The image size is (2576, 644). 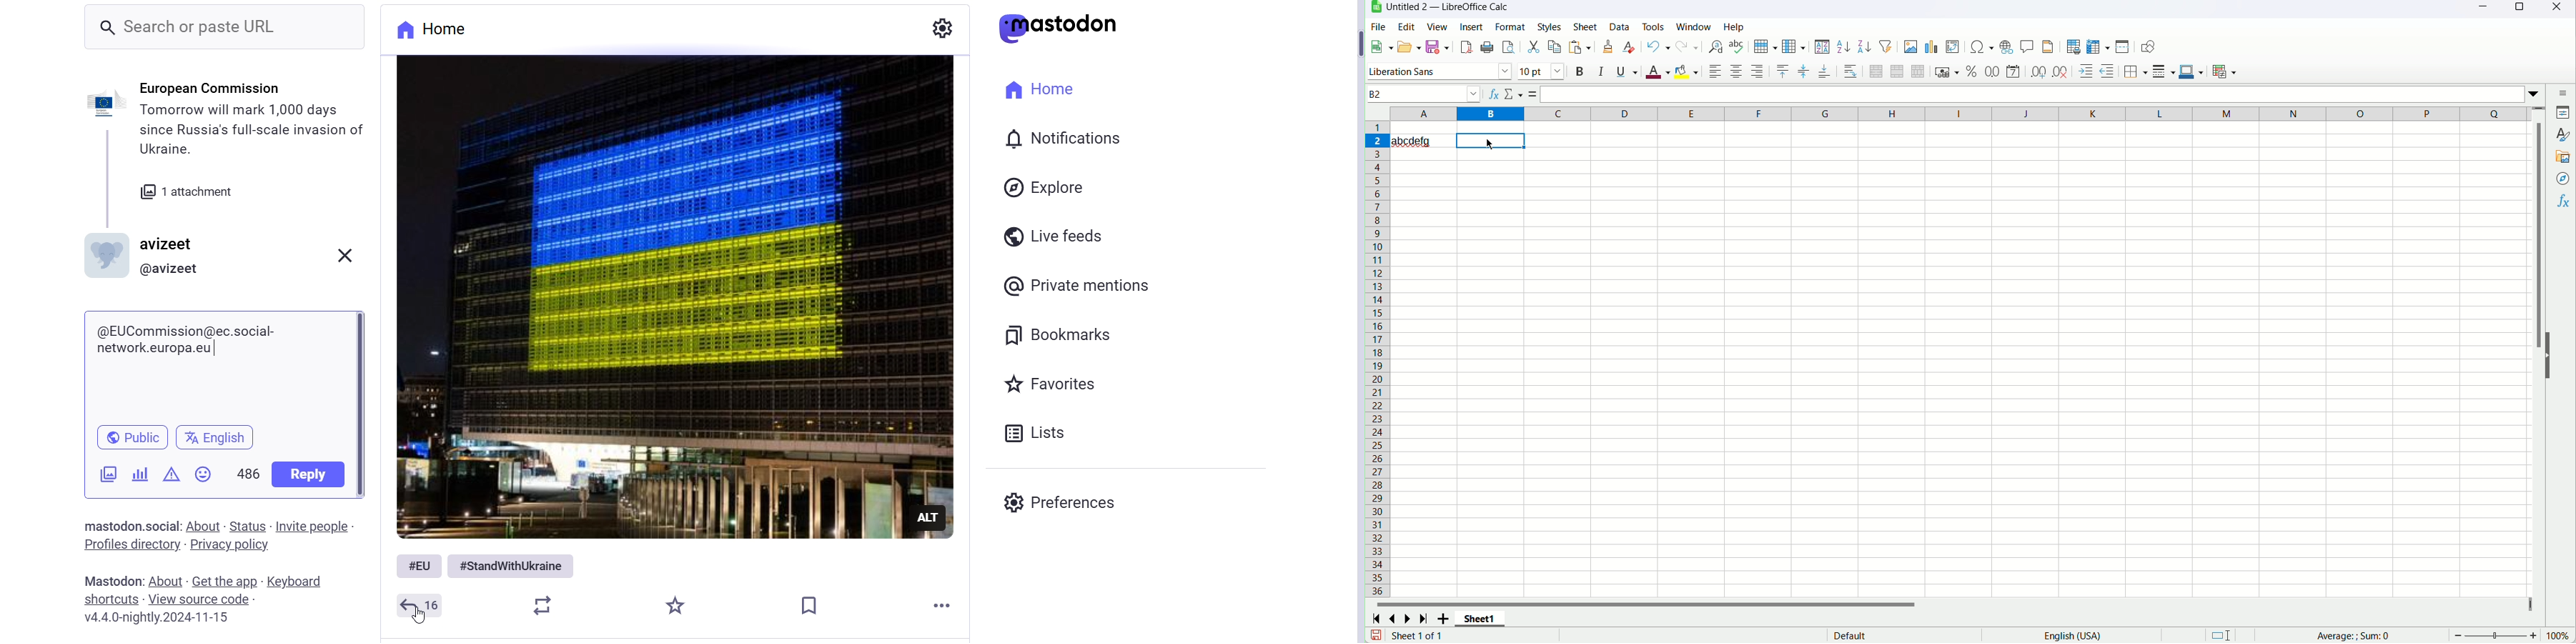 I want to click on About, so click(x=204, y=526).